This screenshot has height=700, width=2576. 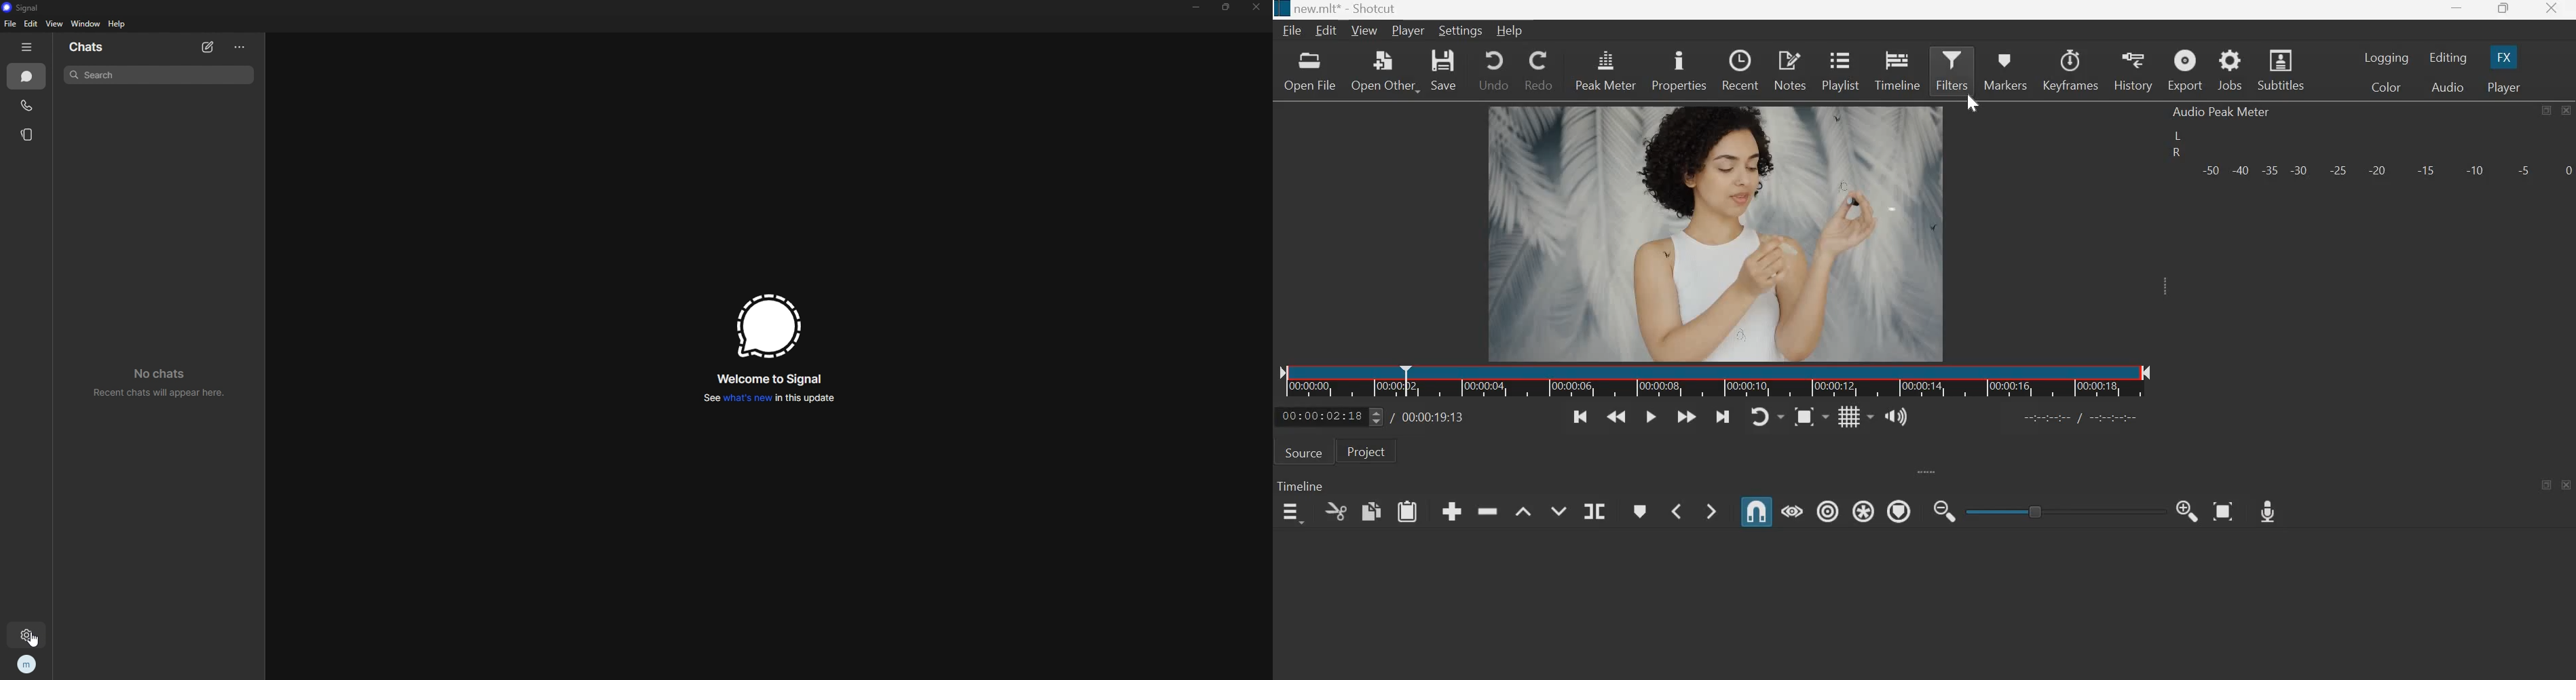 I want to click on Edit, so click(x=1328, y=31).